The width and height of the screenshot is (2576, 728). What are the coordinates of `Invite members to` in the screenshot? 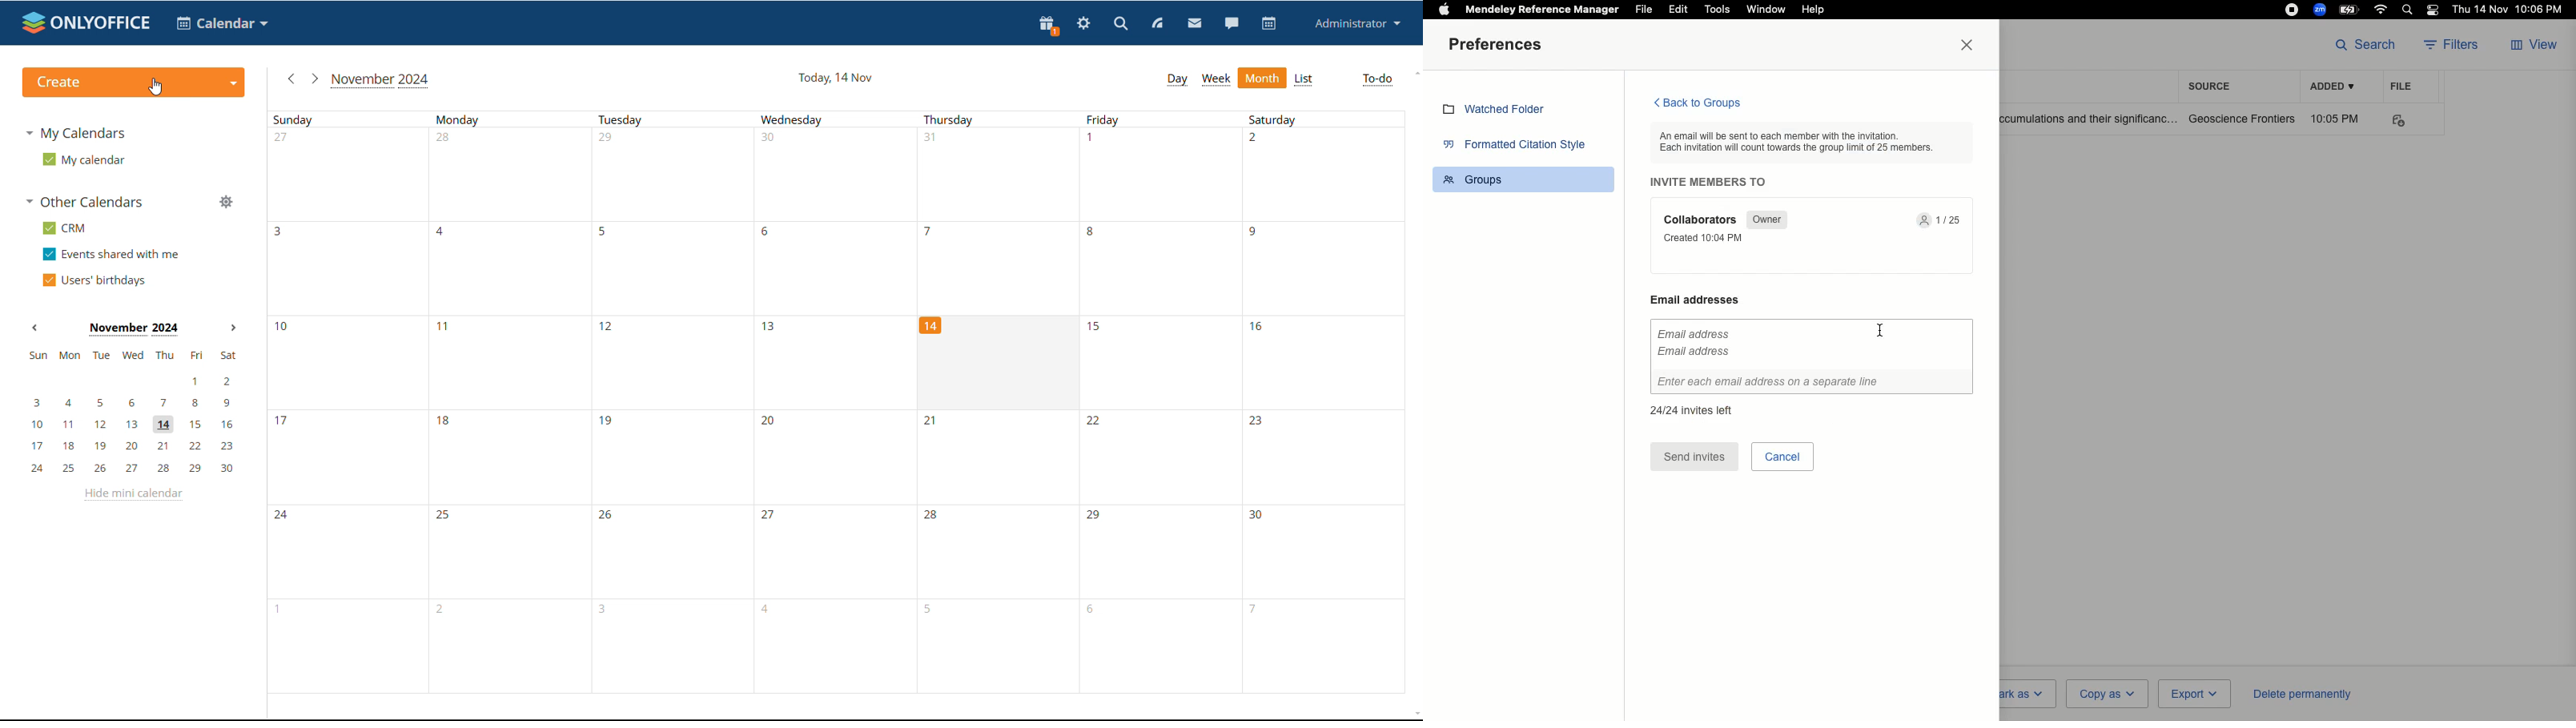 It's located at (1713, 182).